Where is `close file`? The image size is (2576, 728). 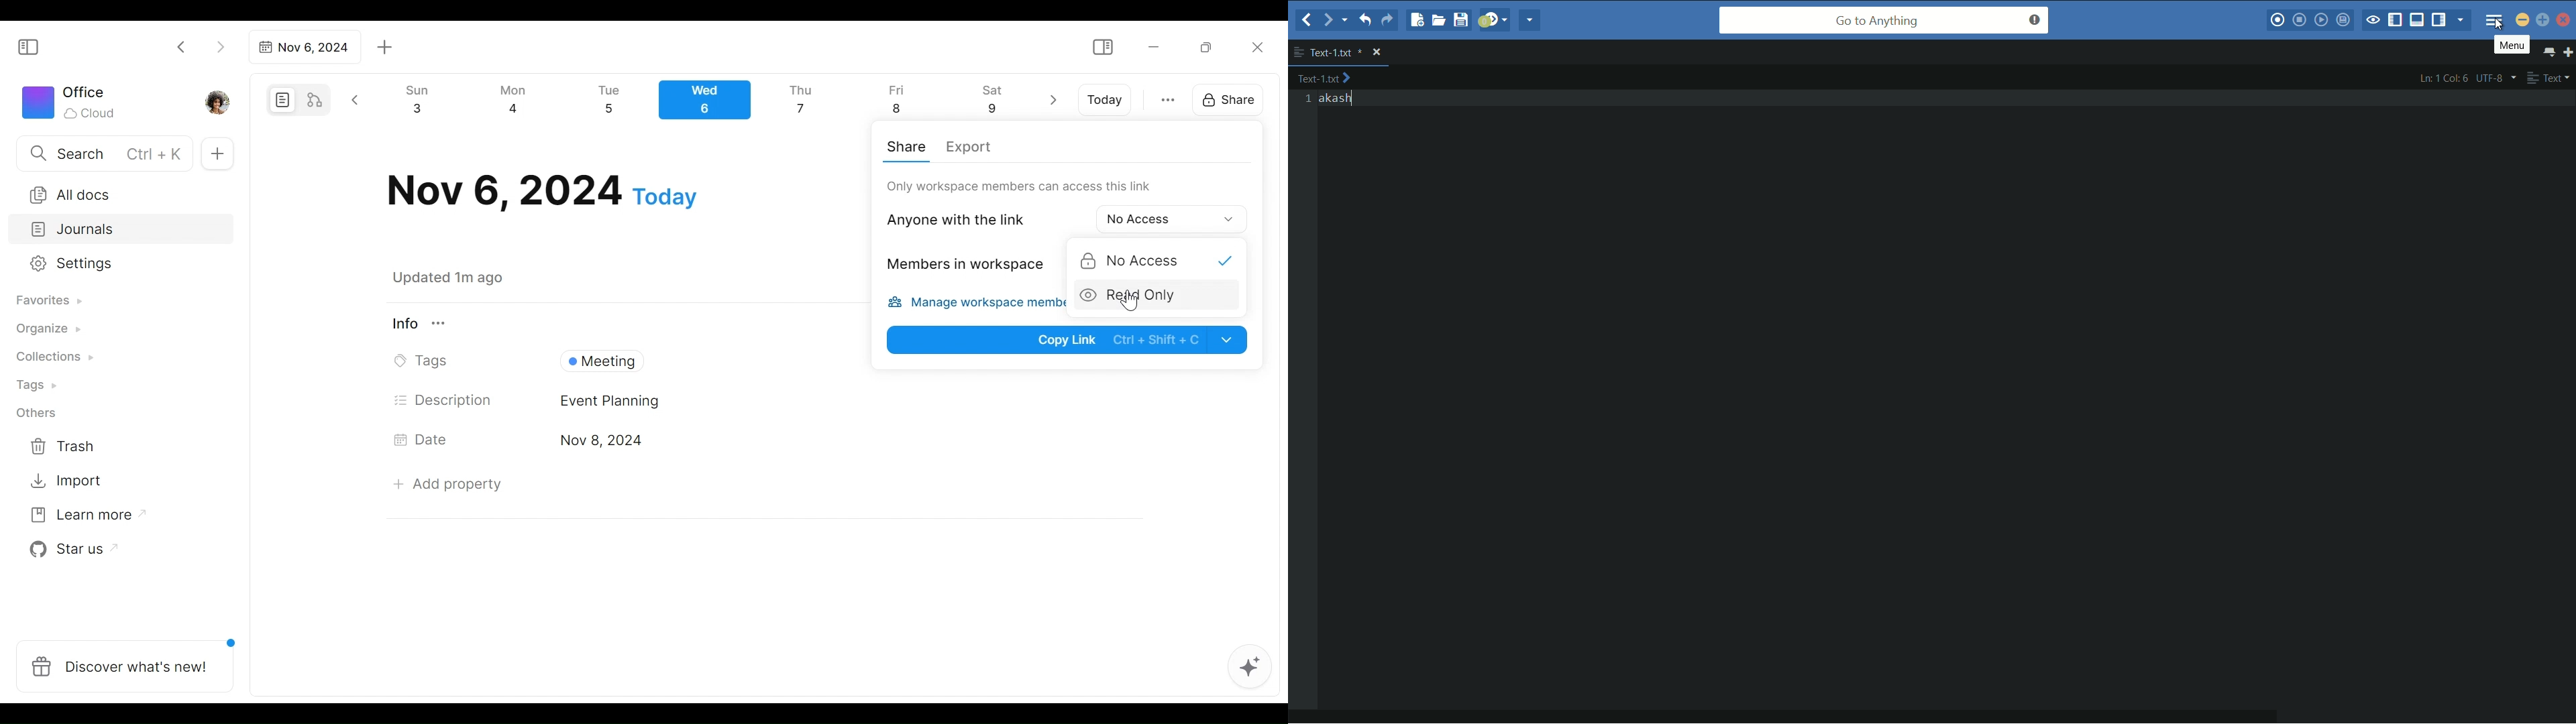 close file is located at coordinates (1378, 53).